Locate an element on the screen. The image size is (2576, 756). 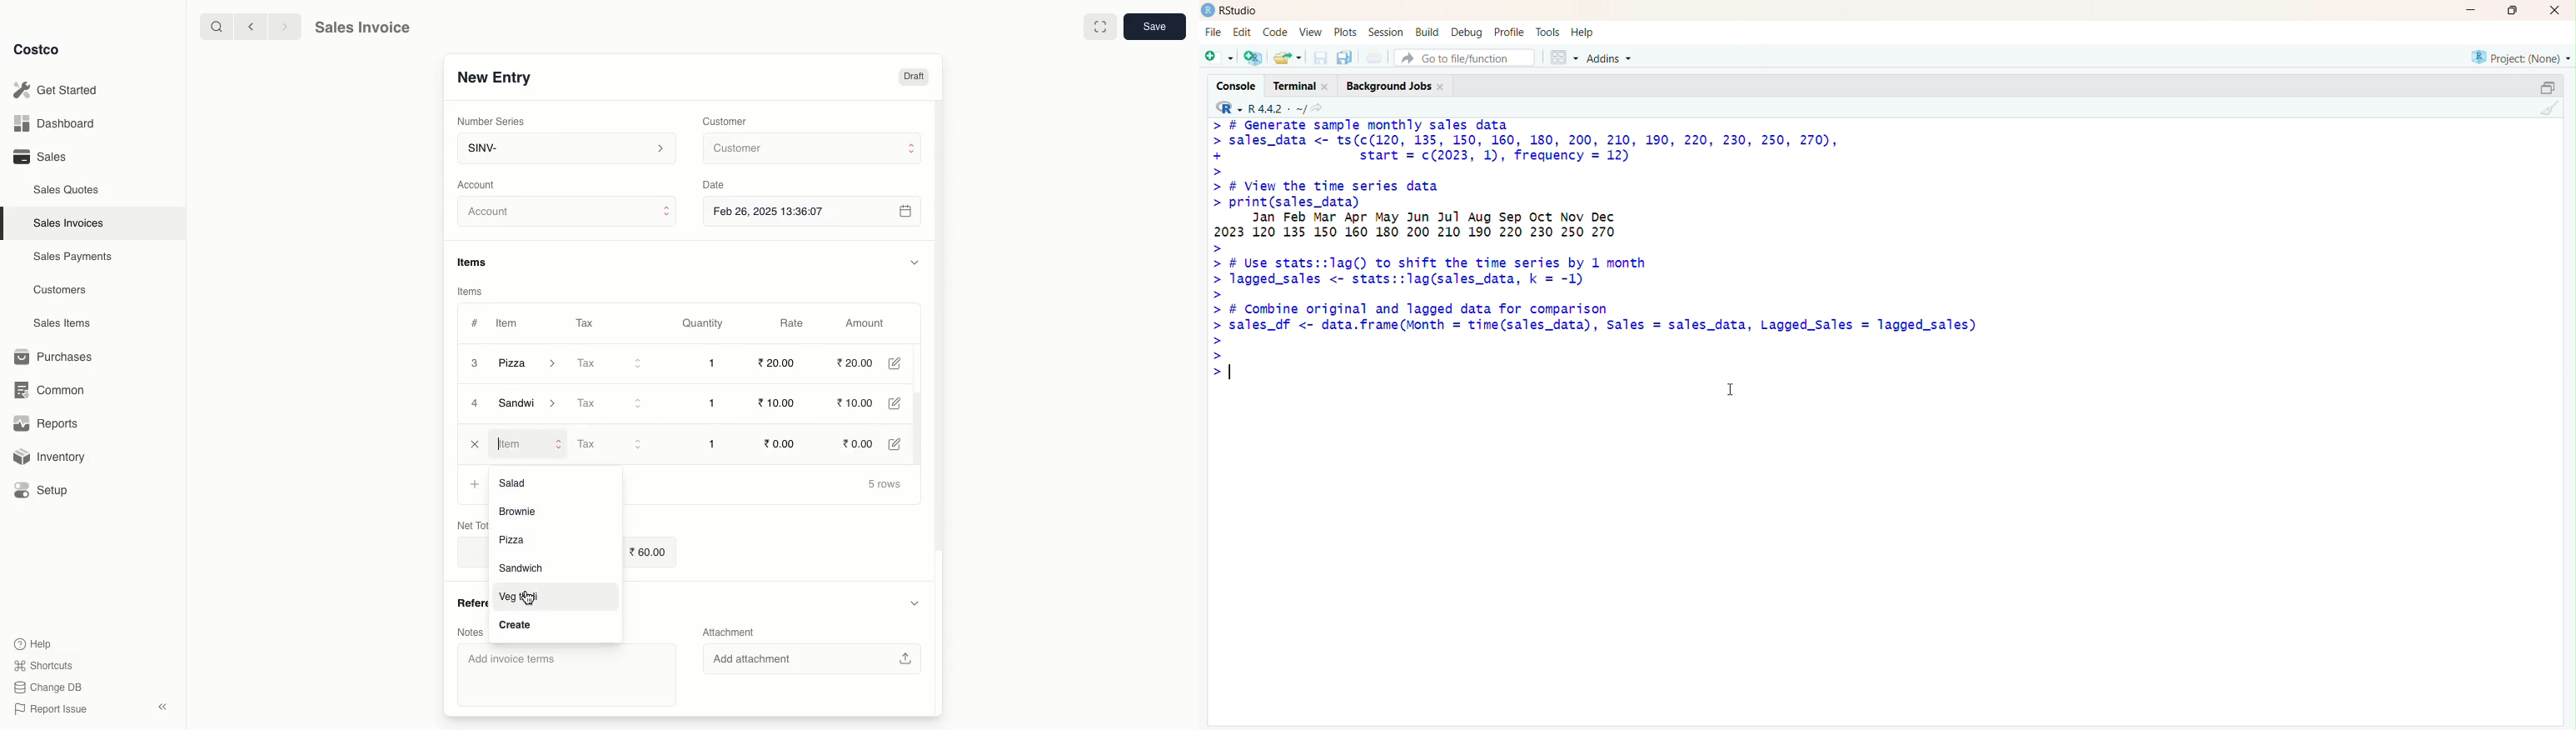
Change DB is located at coordinates (45, 686).